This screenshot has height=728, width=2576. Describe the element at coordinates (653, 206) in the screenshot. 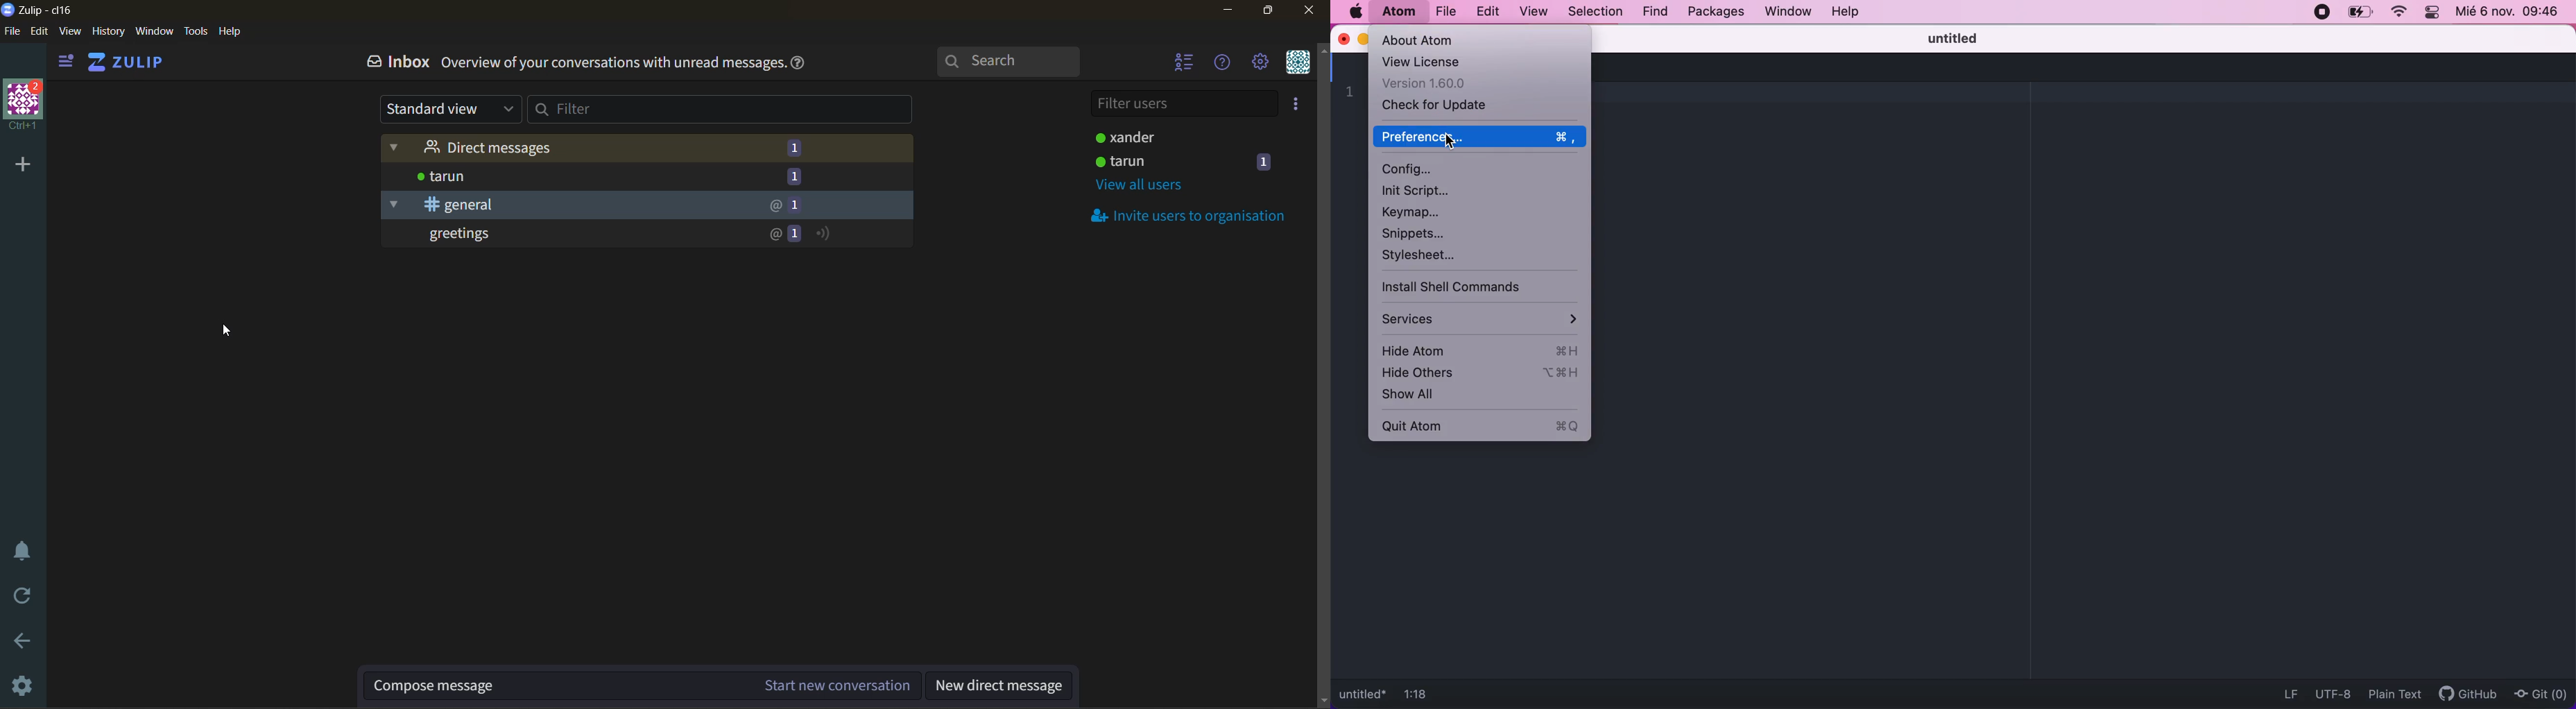

I see `general` at that location.